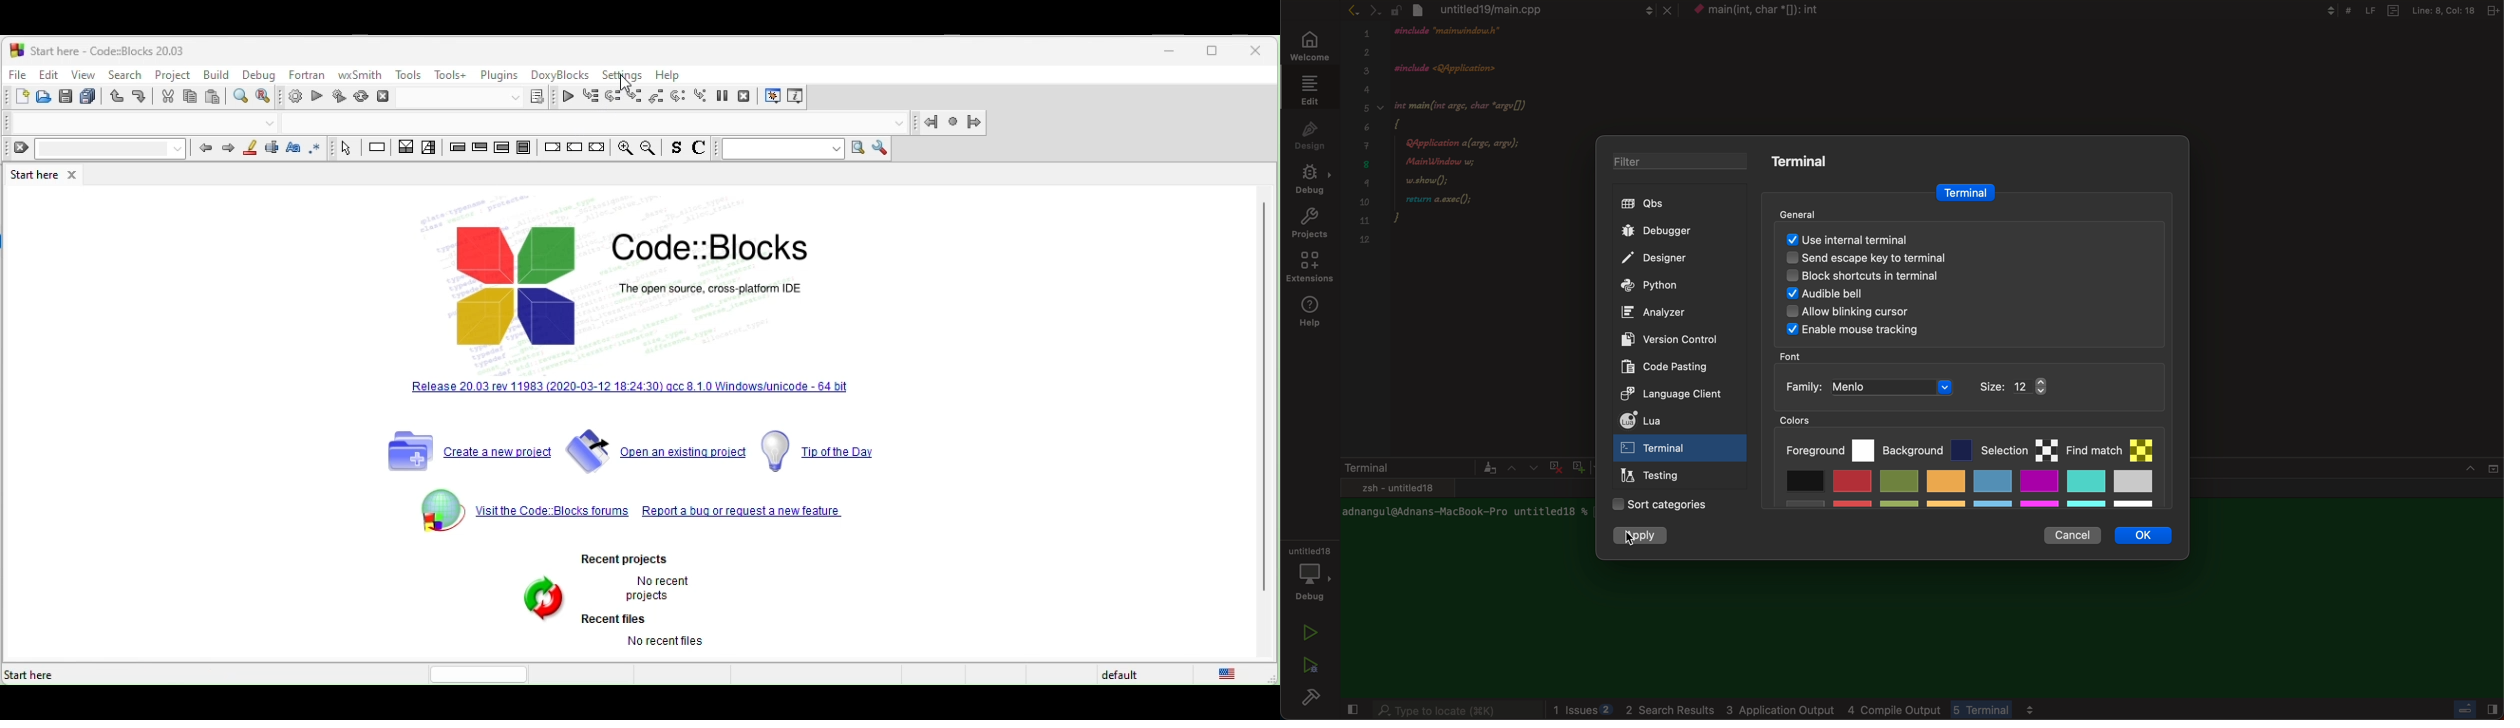  Describe the element at coordinates (482, 673) in the screenshot. I see `horizontal scroll bar` at that location.